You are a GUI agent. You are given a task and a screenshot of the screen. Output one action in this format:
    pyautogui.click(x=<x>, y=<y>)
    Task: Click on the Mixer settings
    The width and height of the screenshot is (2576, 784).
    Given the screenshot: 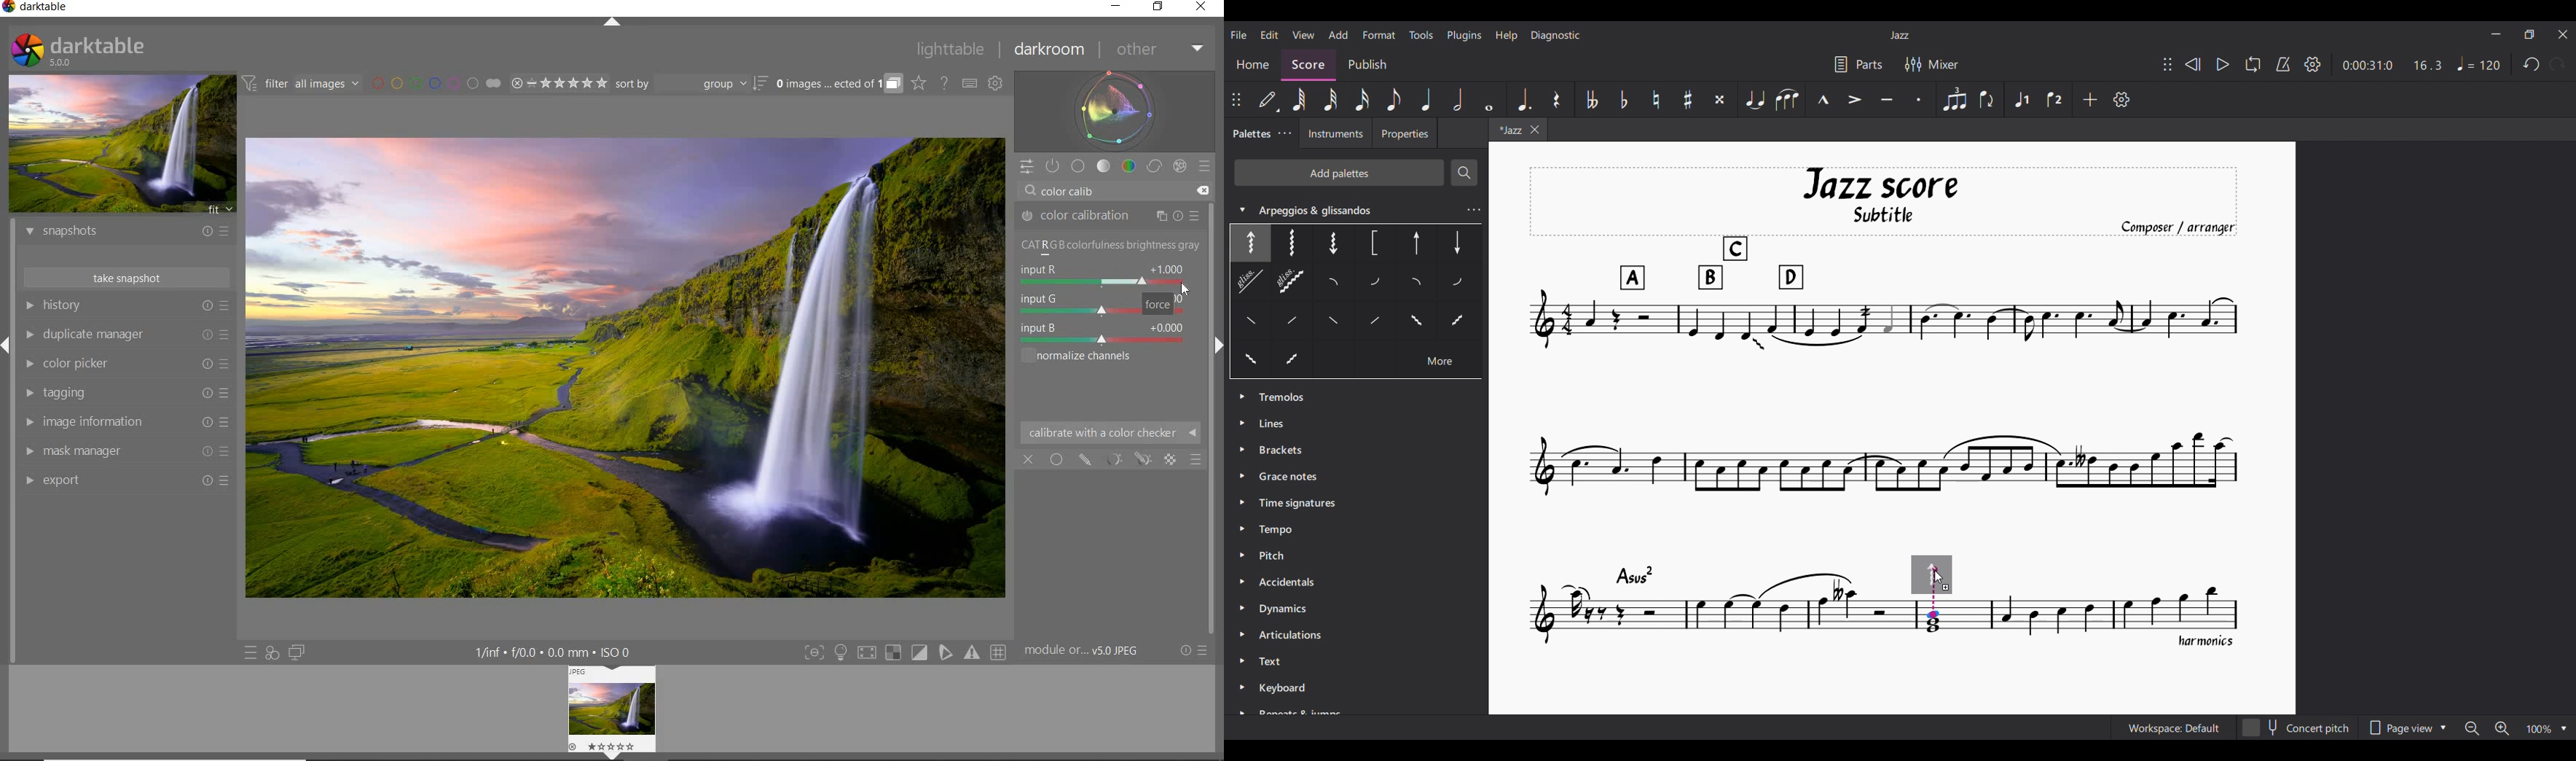 What is the action you would take?
    pyautogui.click(x=1932, y=64)
    